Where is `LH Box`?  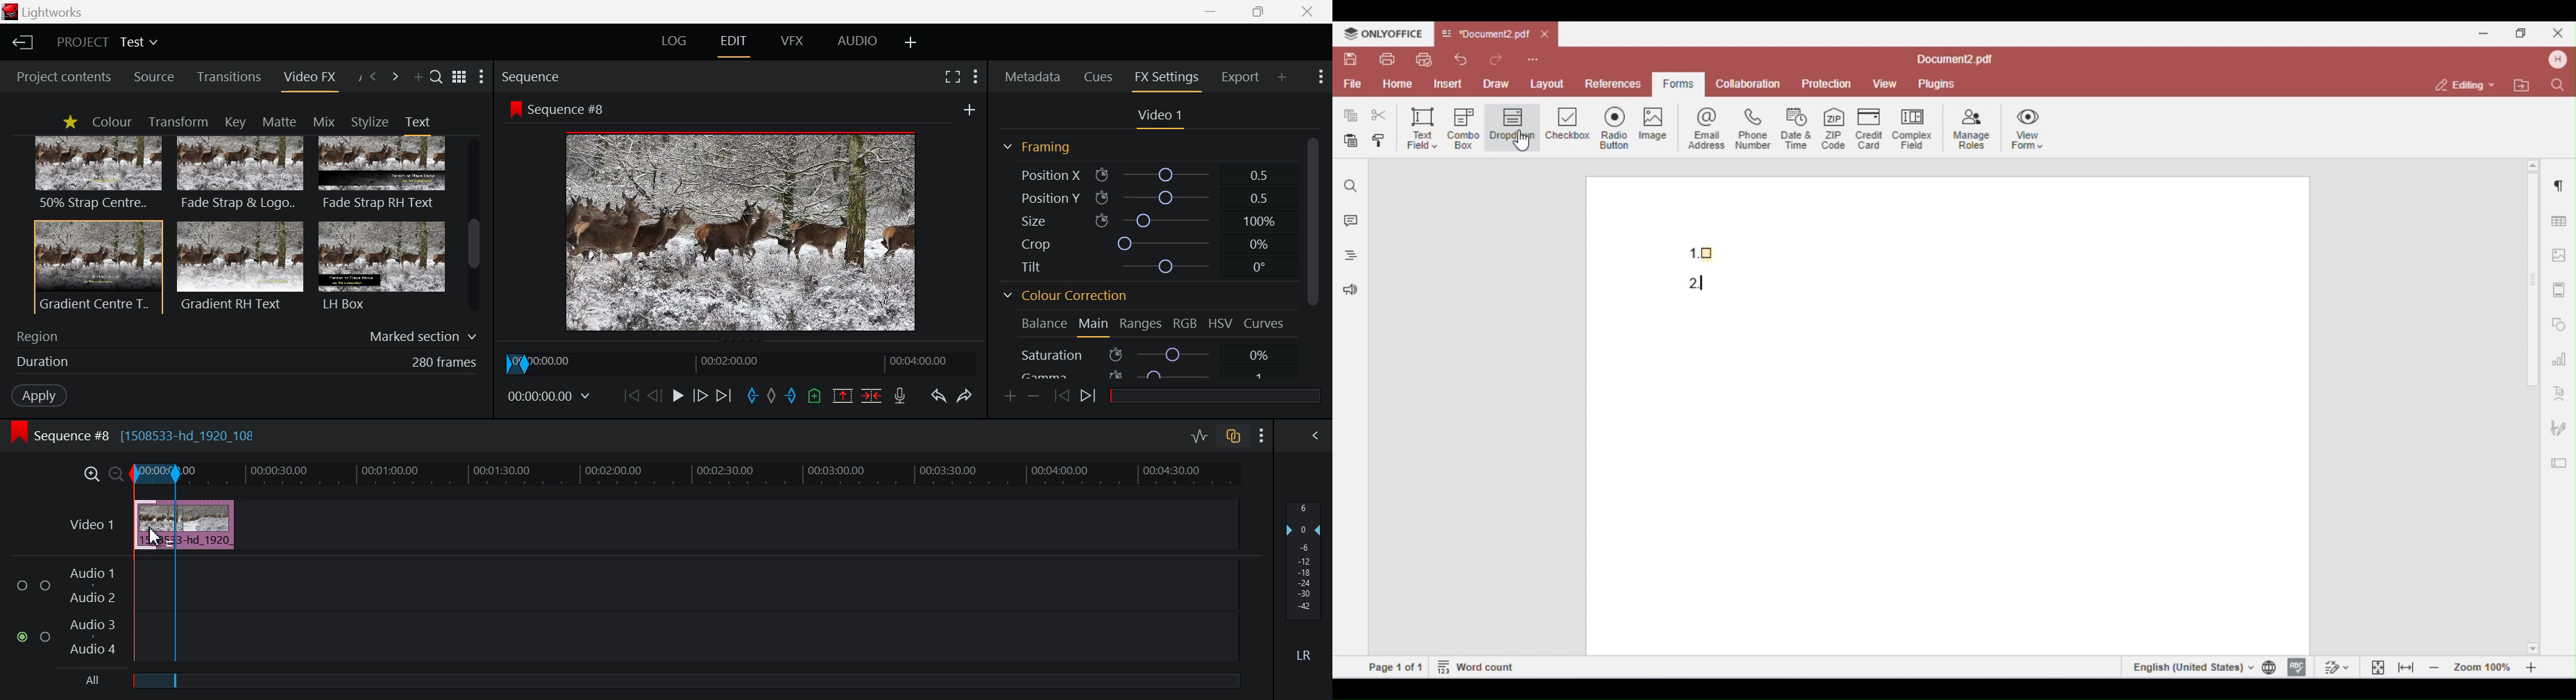
LH Box is located at coordinates (380, 265).